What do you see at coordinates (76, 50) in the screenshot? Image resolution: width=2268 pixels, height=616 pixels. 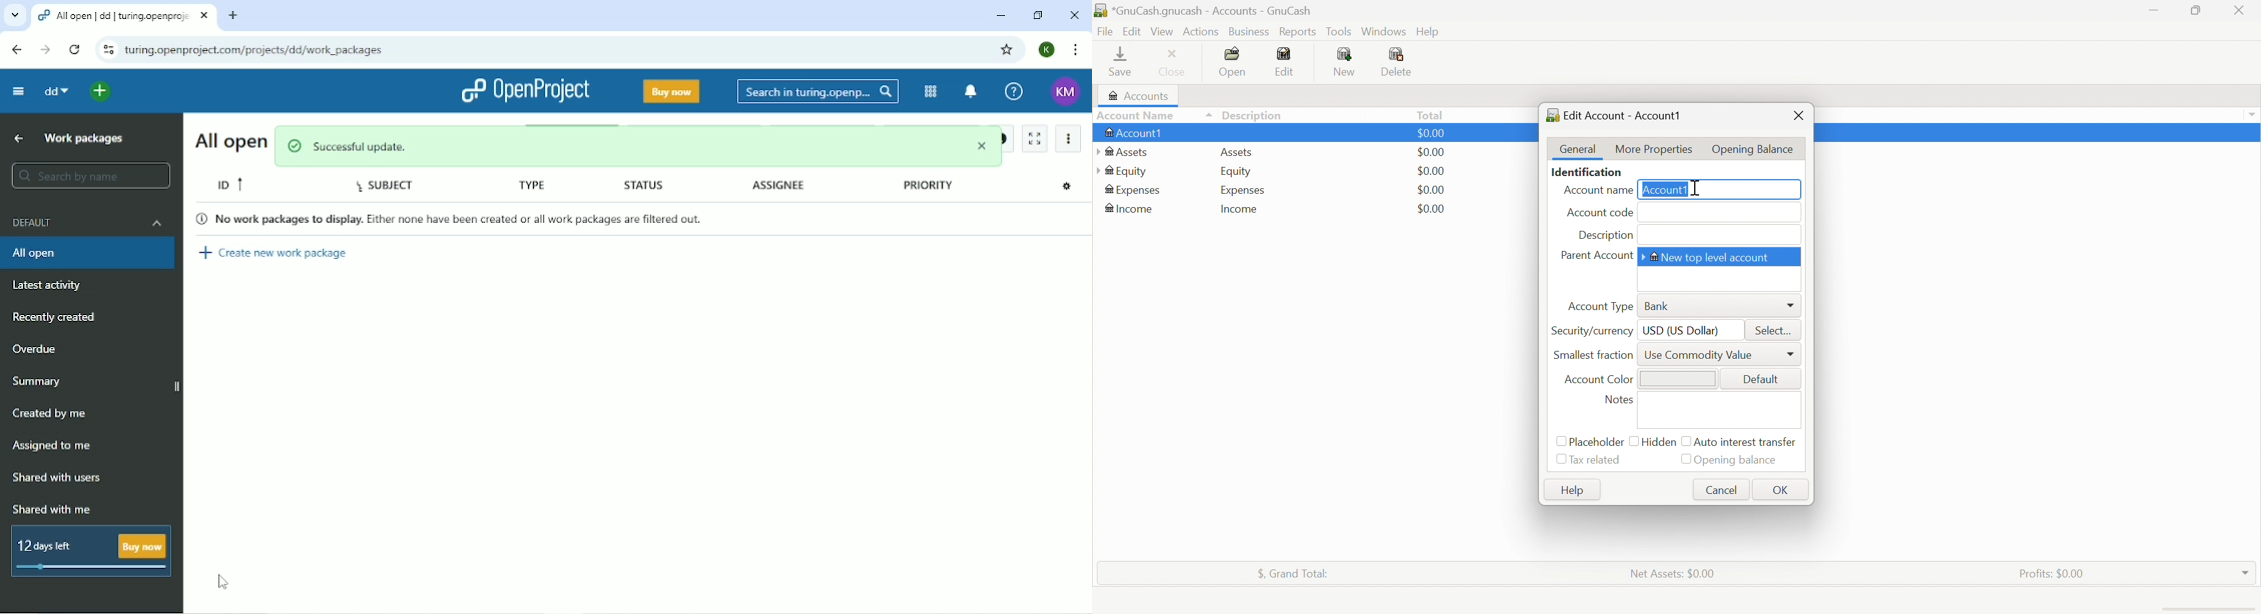 I see `reload this page` at bounding box center [76, 50].